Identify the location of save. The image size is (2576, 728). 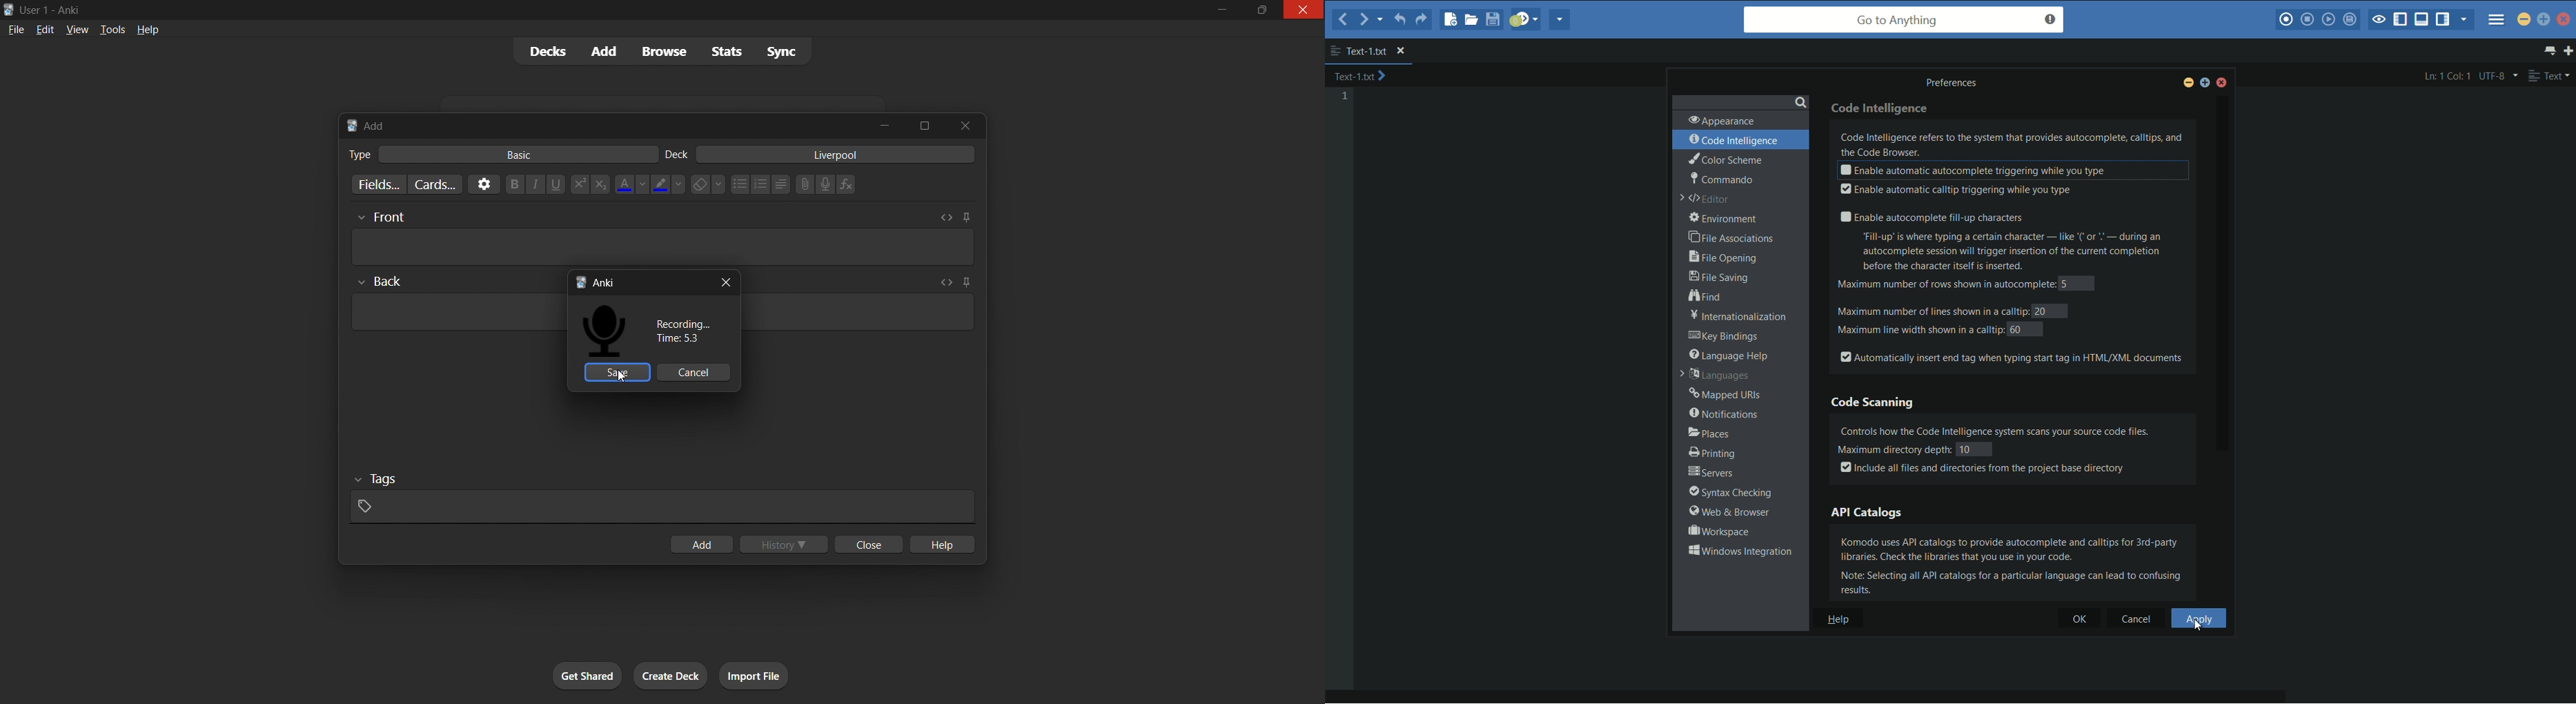
(616, 372).